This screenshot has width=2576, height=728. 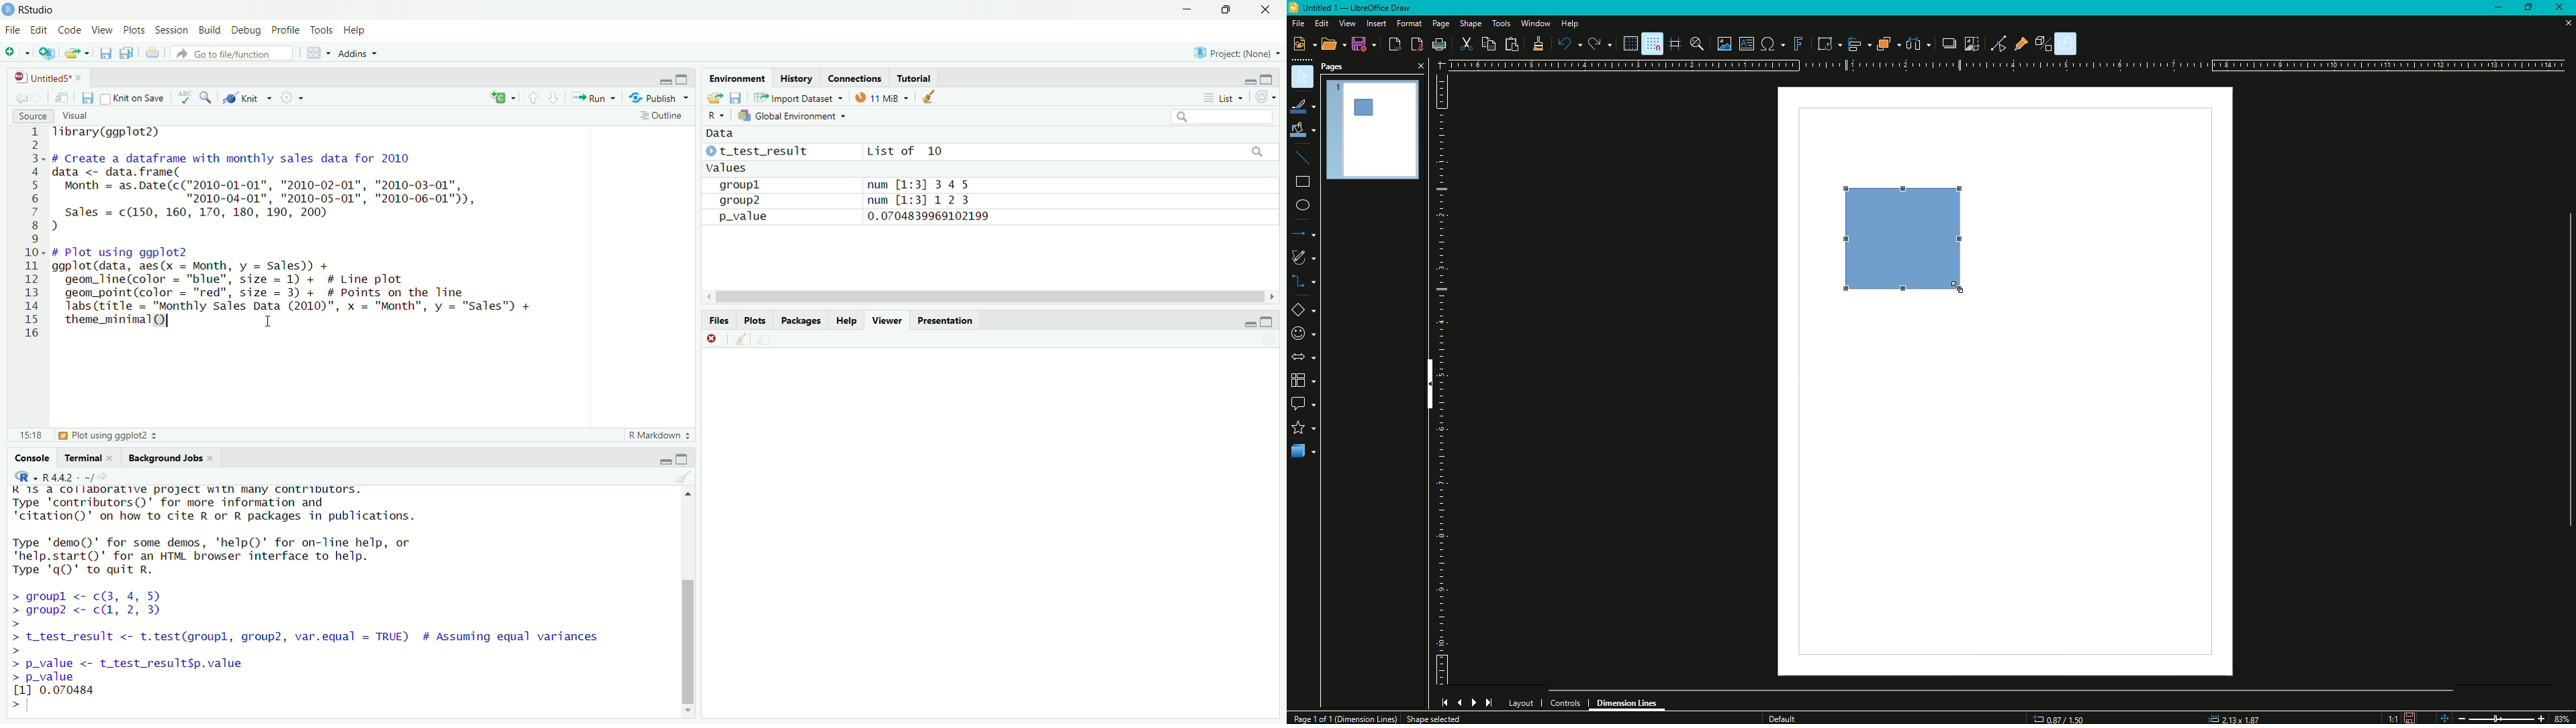 I want to click on Save, so click(x=1362, y=45).